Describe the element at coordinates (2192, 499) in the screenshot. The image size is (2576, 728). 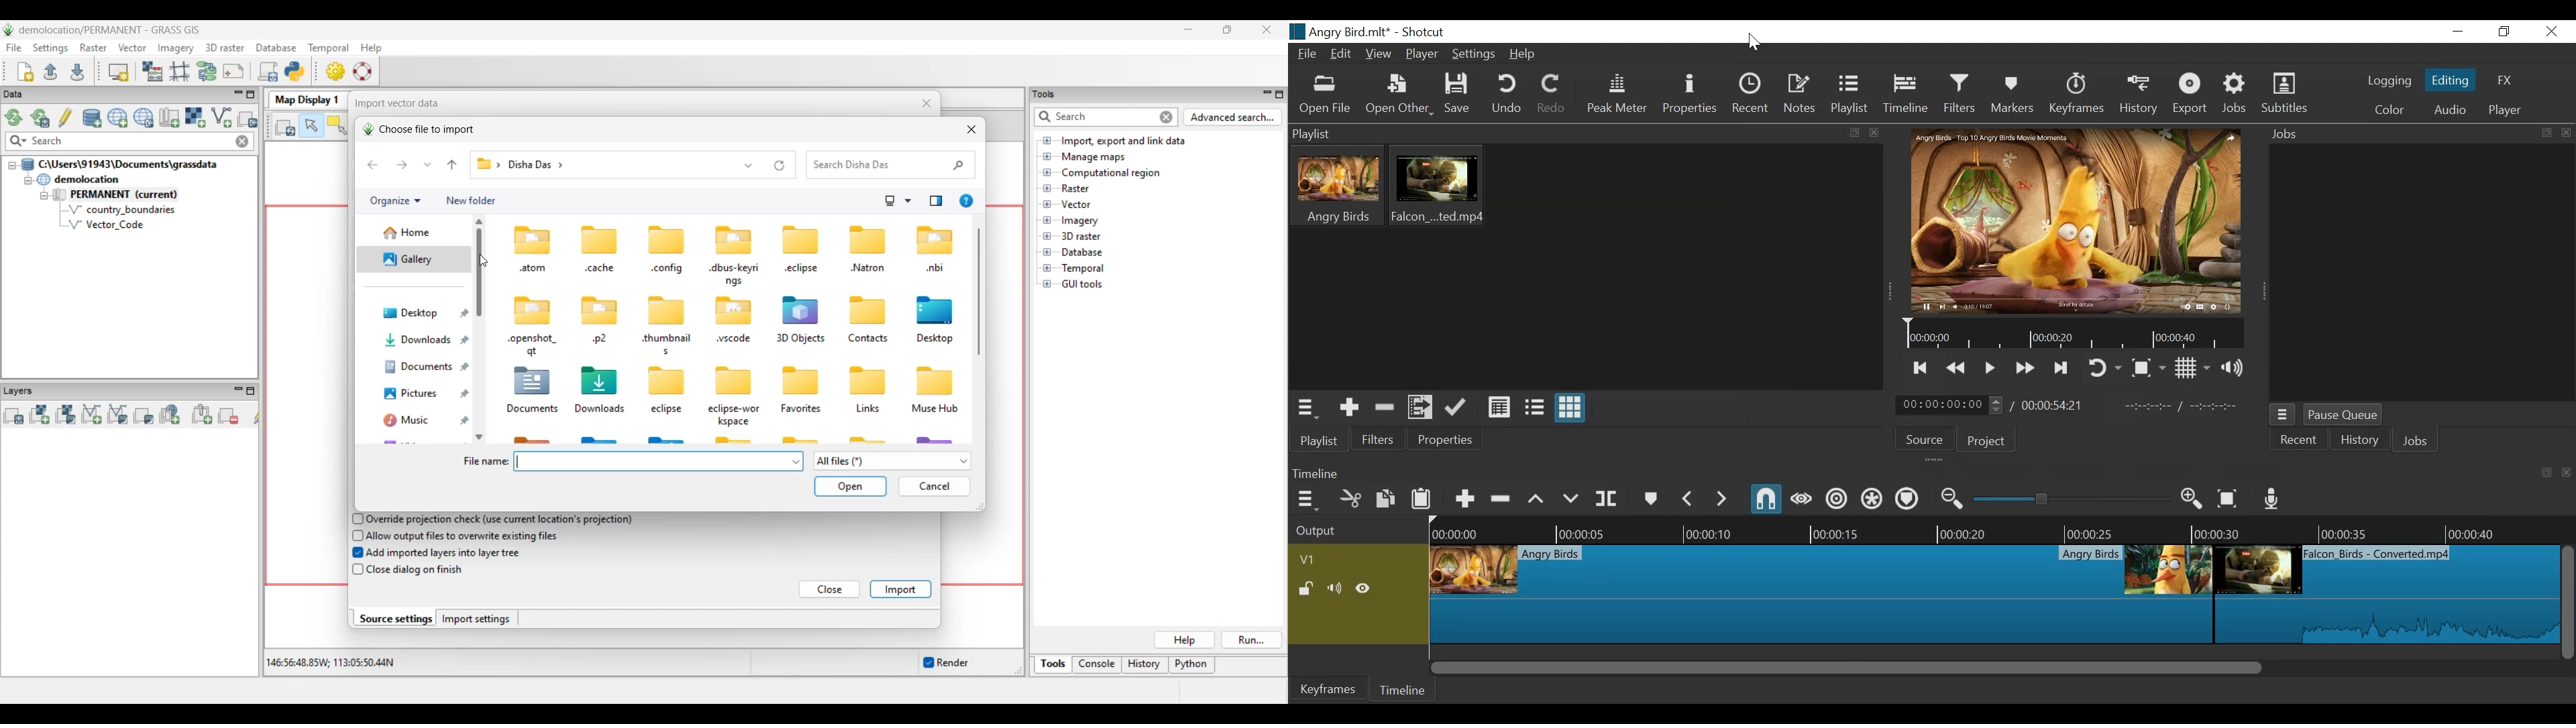
I see `Zoom timeline in` at that location.